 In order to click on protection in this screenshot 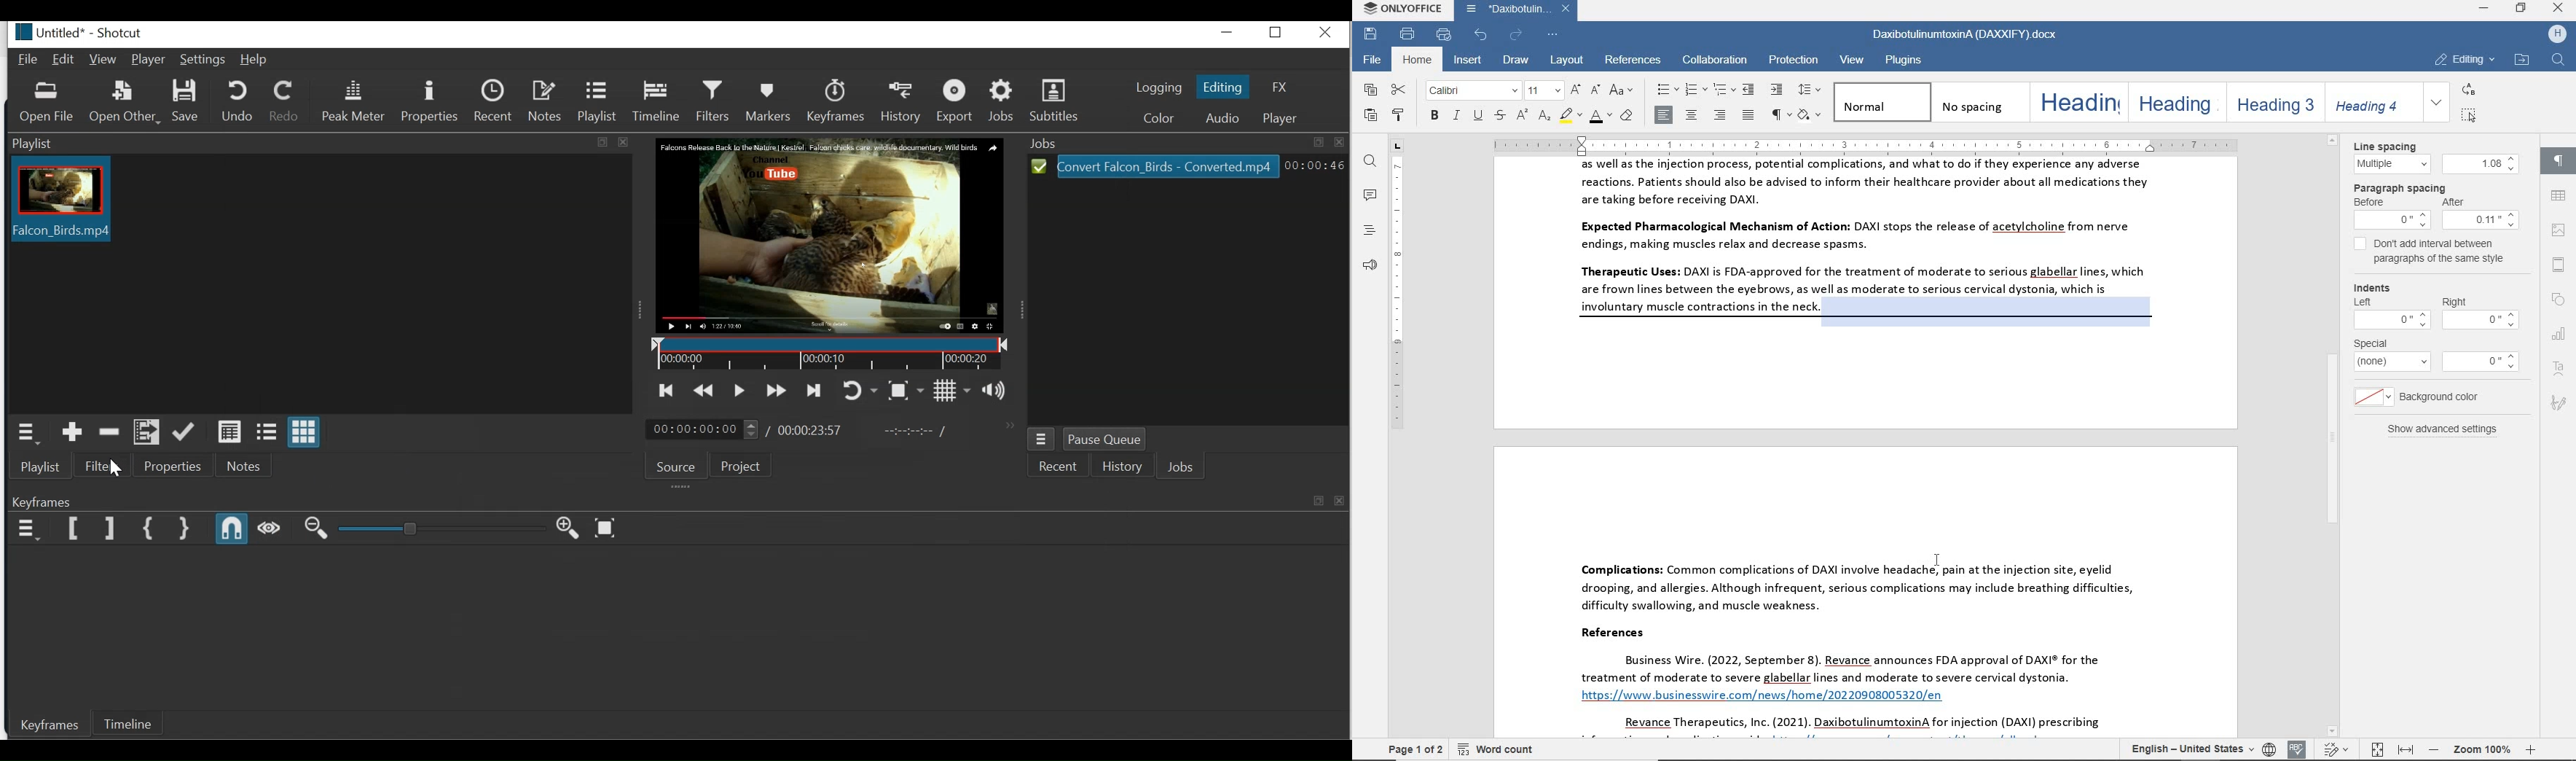, I will do `click(1793, 59)`.